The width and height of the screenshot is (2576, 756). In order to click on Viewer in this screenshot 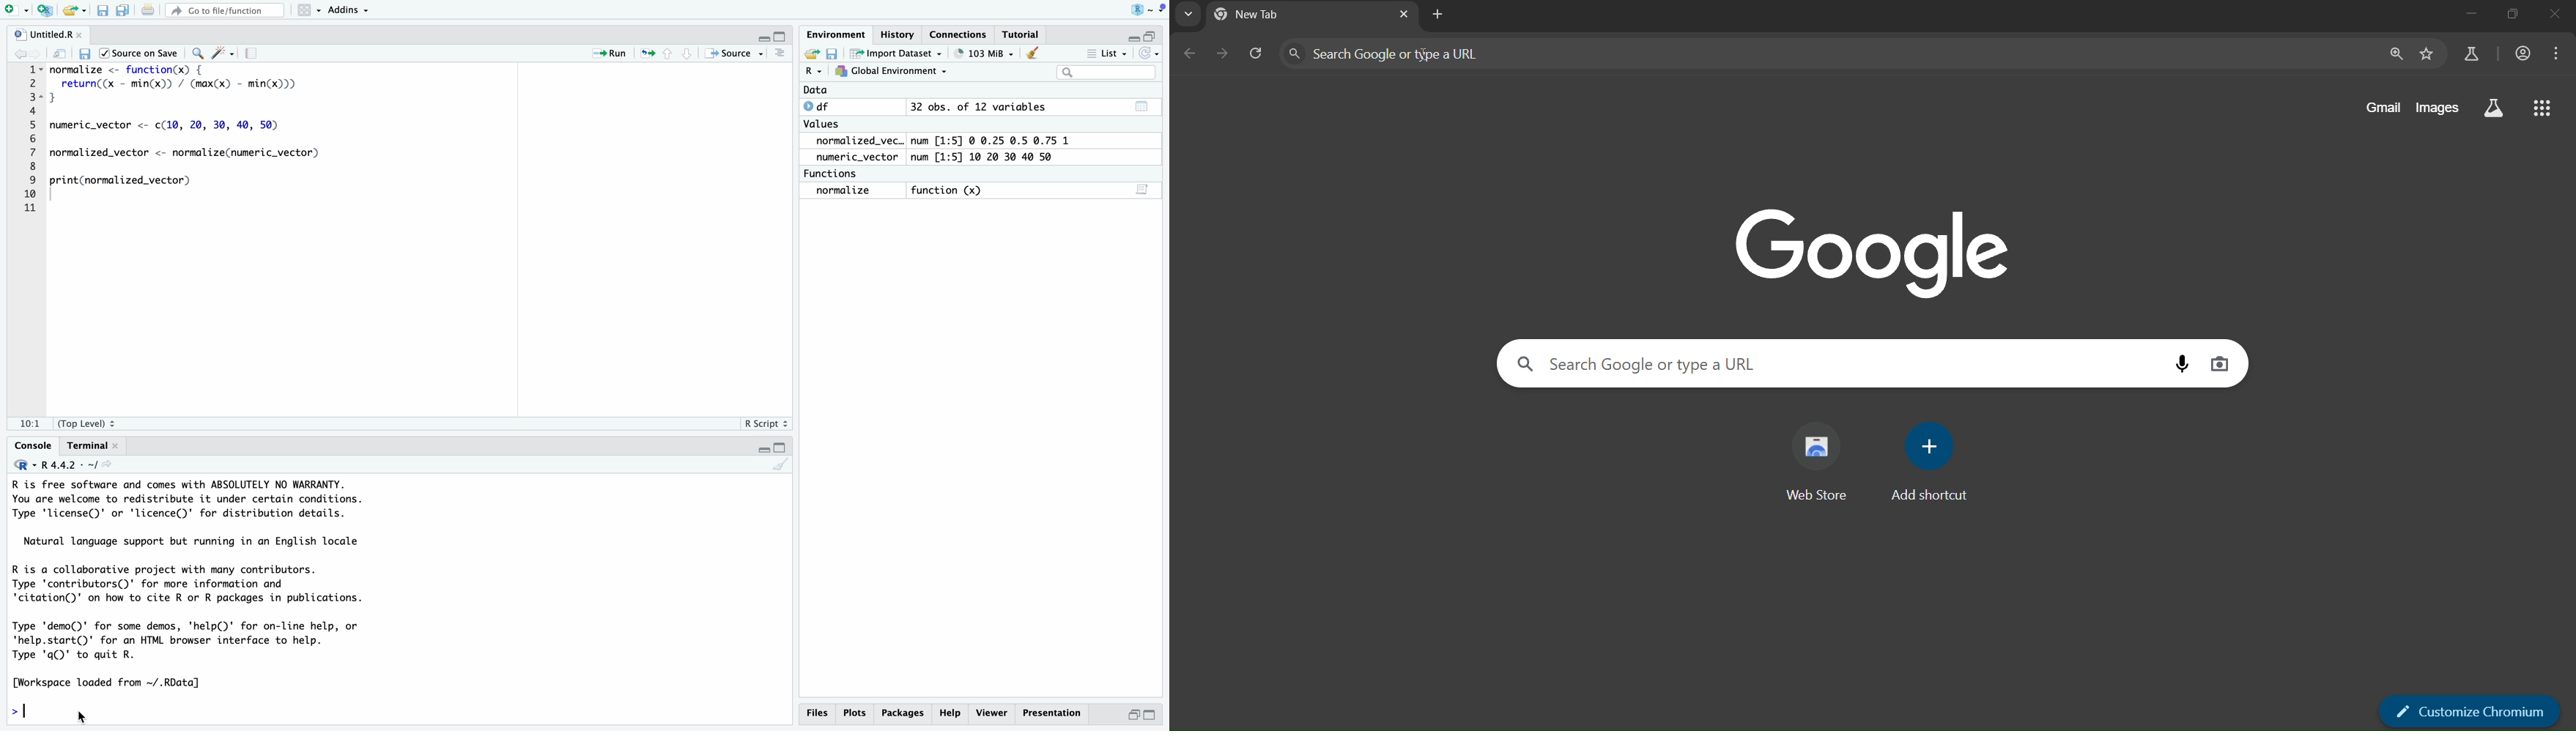, I will do `click(993, 712)`.